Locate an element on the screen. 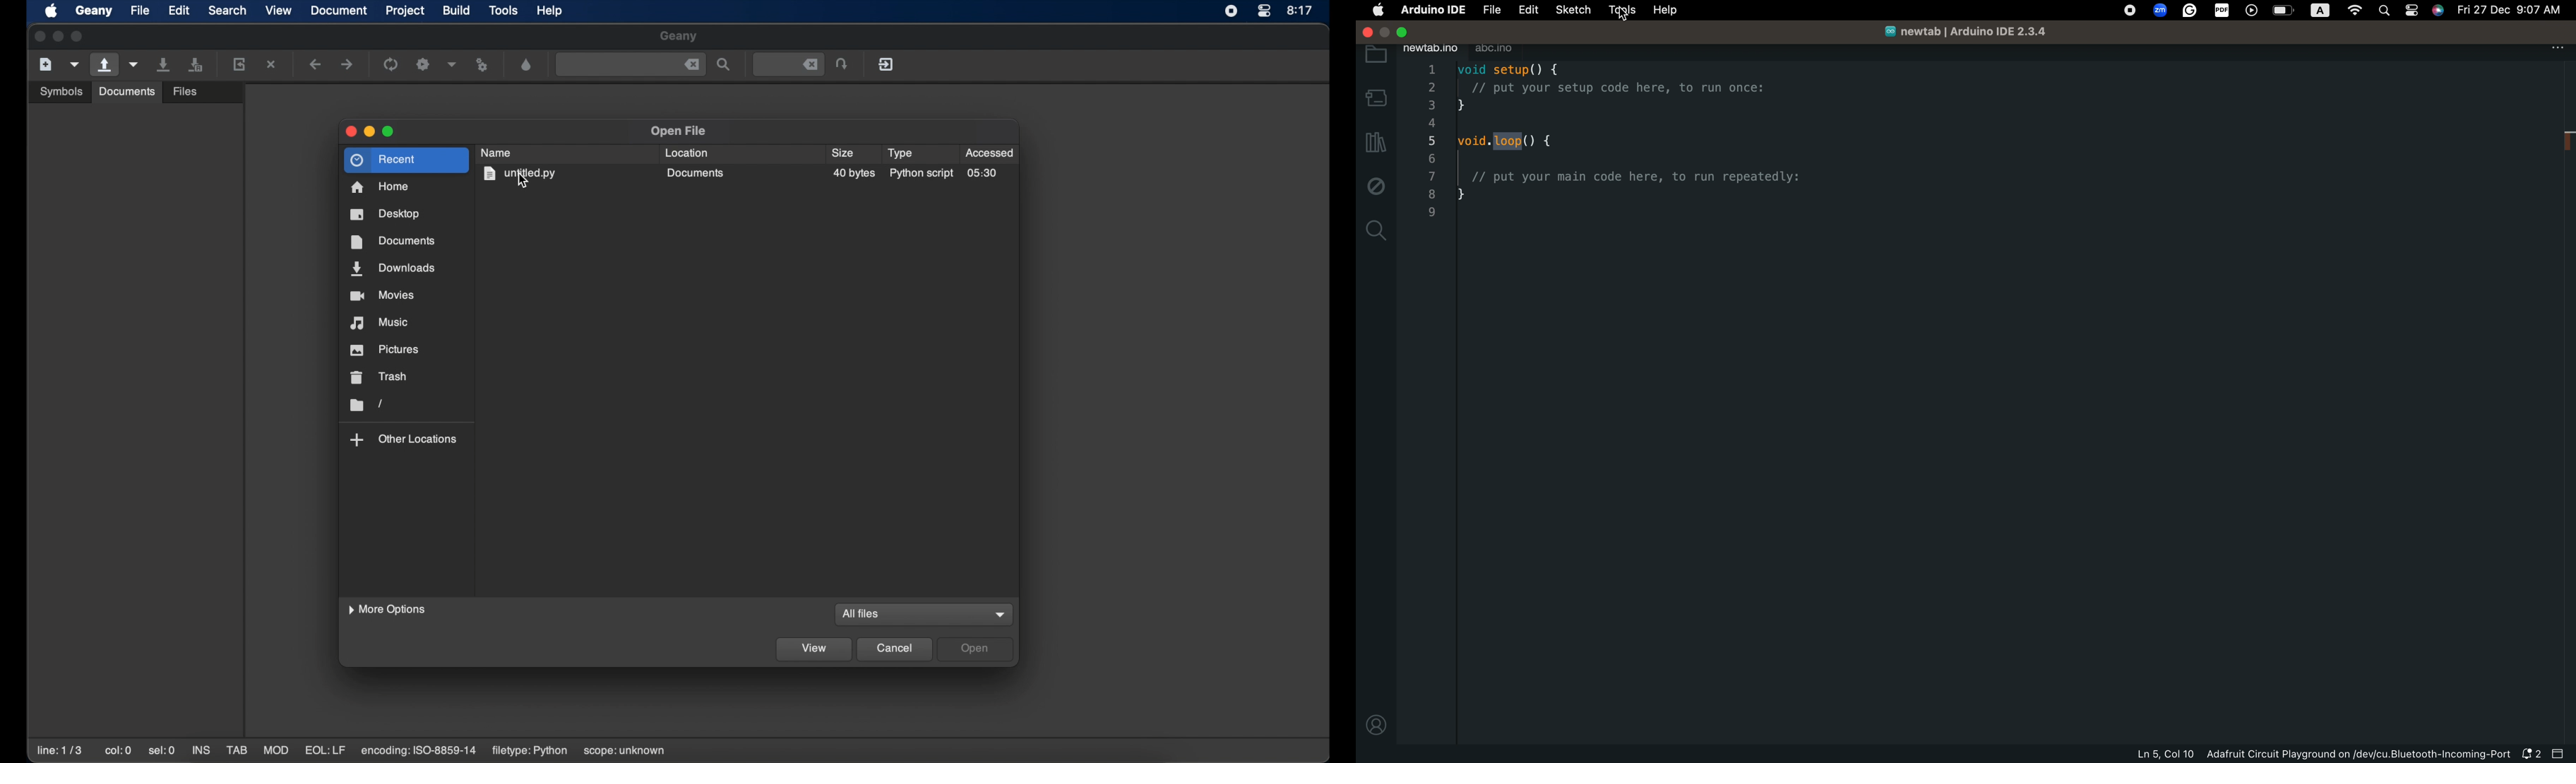 The width and height of the screenshot is (2576, 784). filetype: python is located at coordinates (530, 751).